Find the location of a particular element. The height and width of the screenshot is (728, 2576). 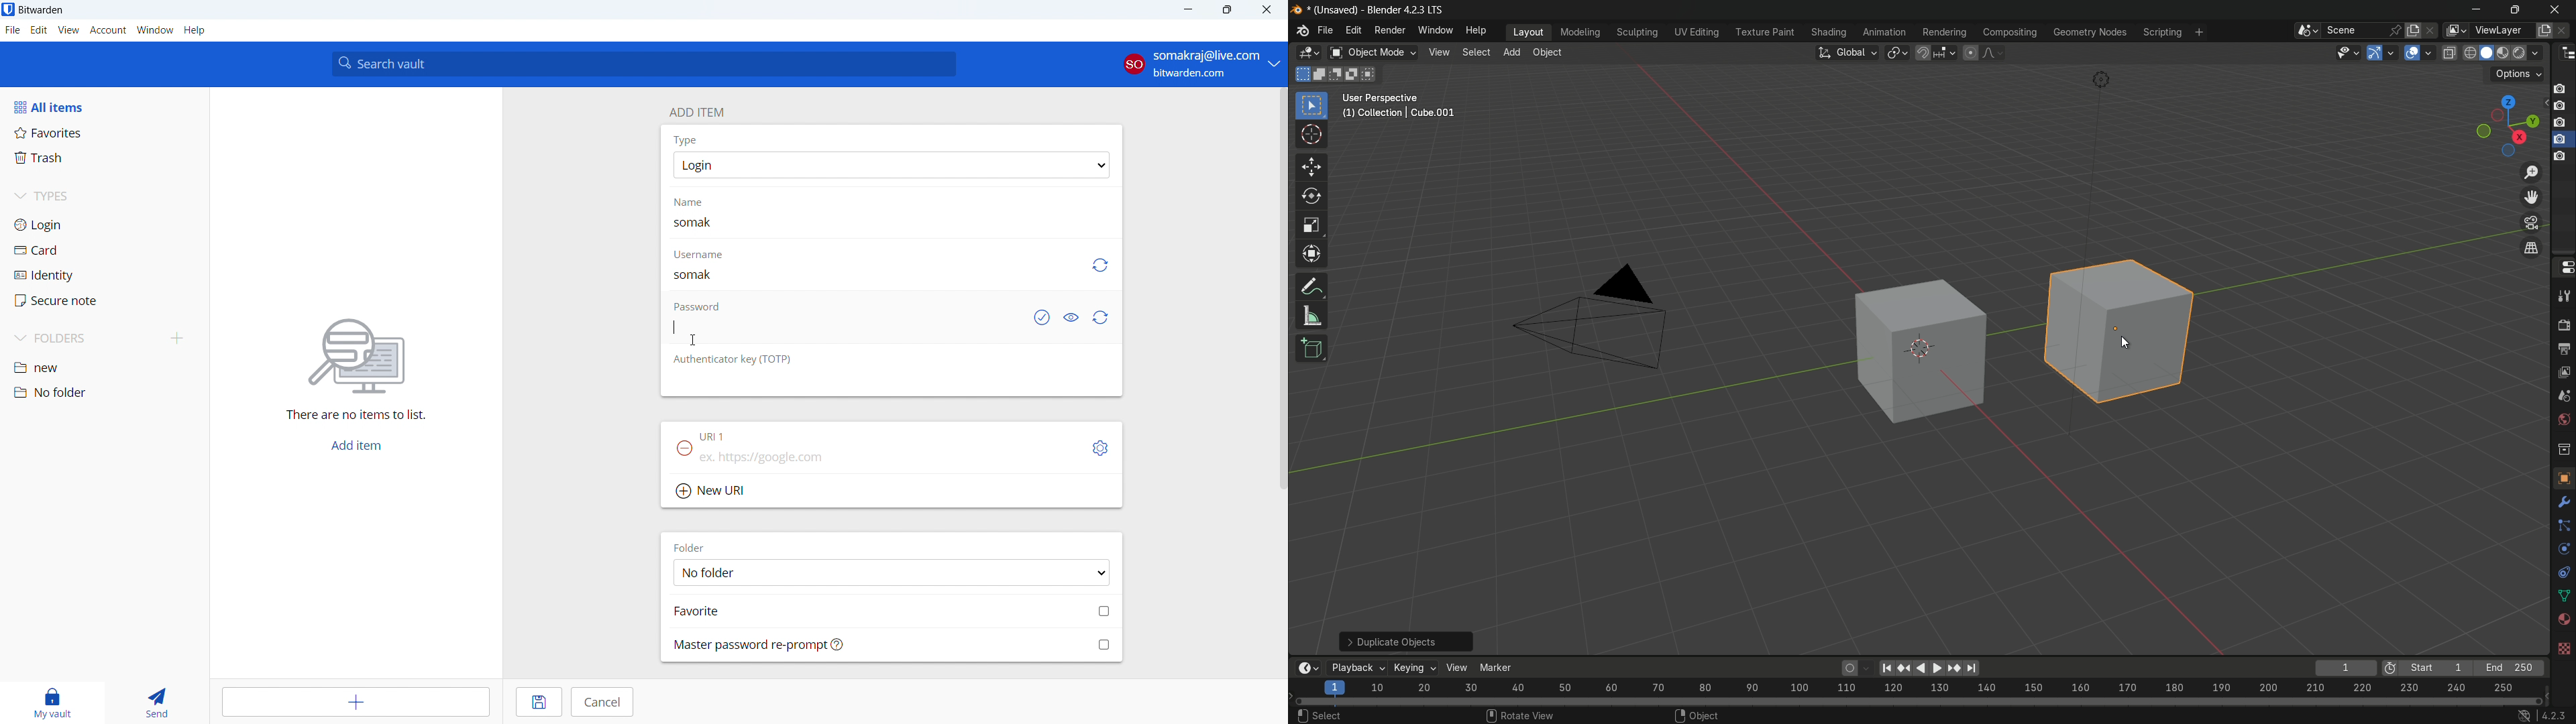

jump to endpoint is located at coordinates (1970, 667).